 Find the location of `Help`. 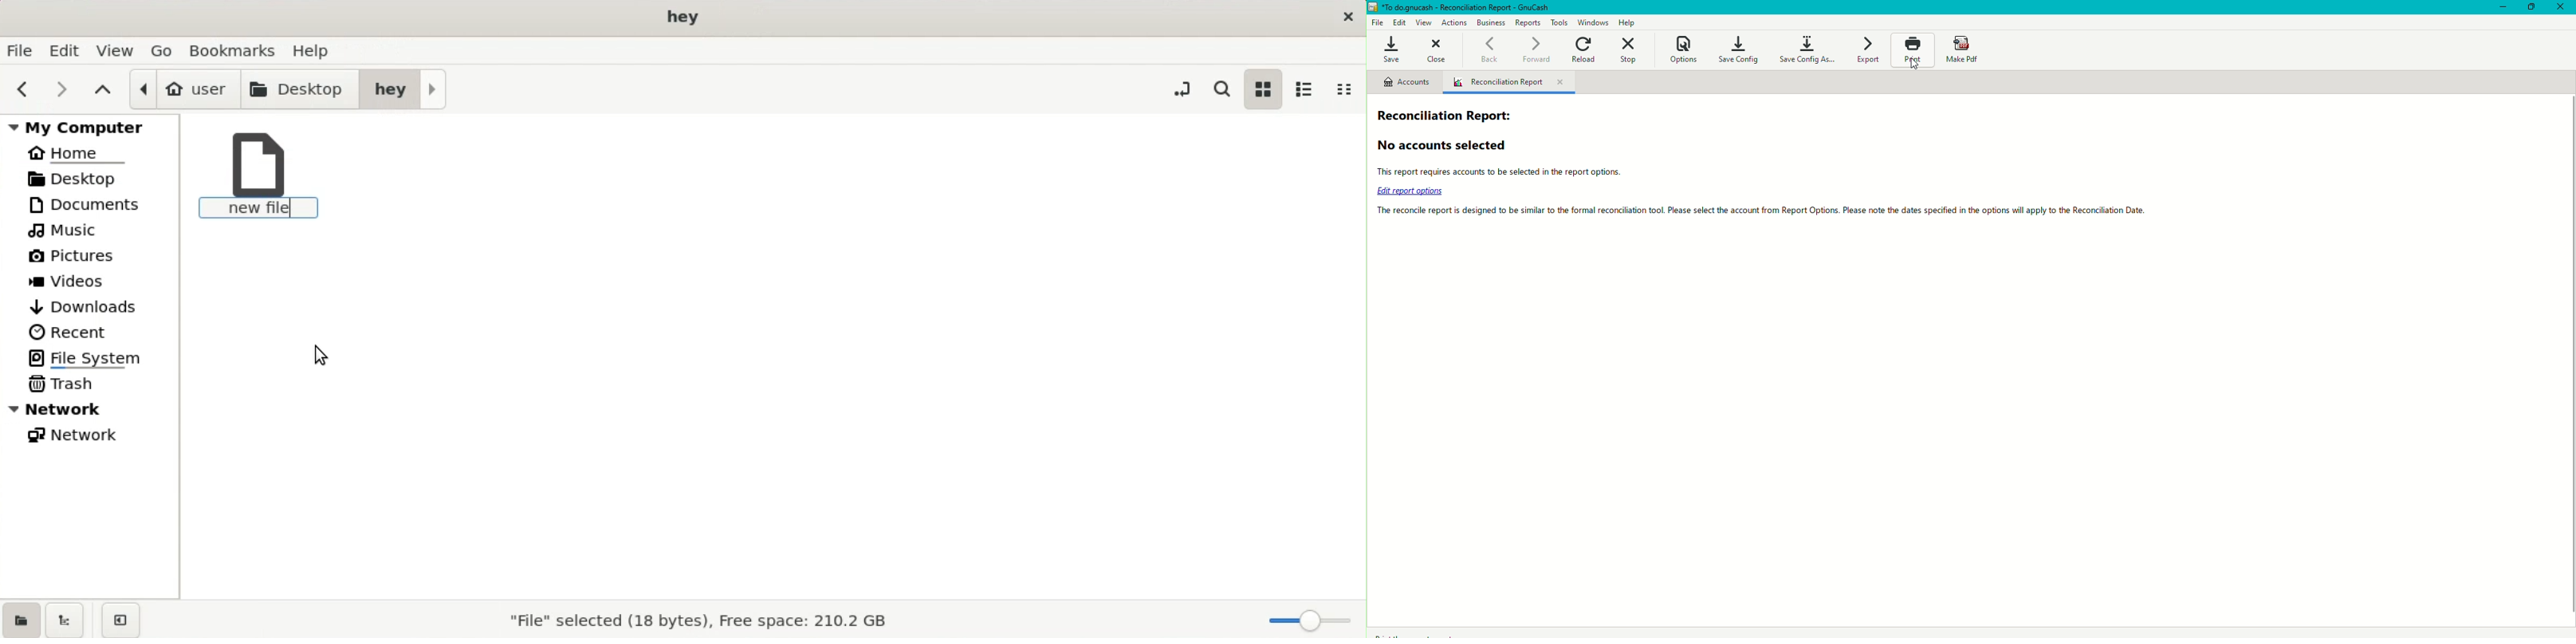

Help is located at coordinates (1627, 23).